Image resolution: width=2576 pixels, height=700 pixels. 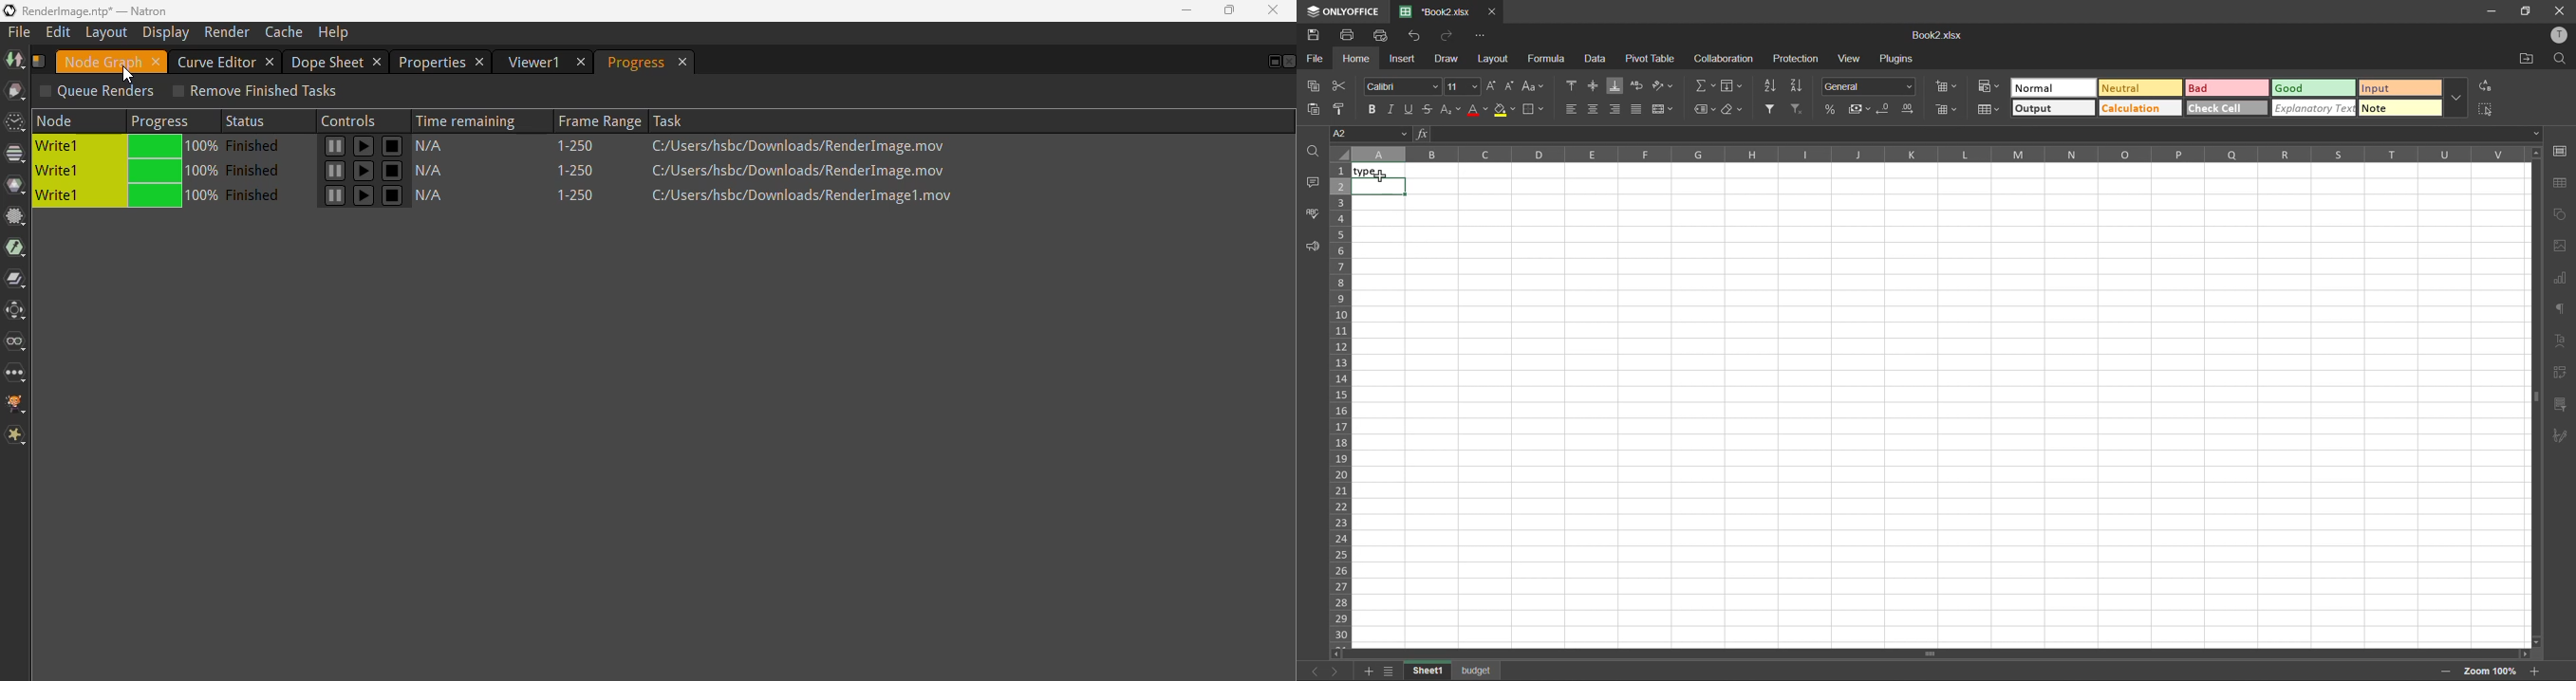 What do you see at coordinates (1493, 10) in the screenshot?
I see `close tab` at bounding box center [1493, 10].